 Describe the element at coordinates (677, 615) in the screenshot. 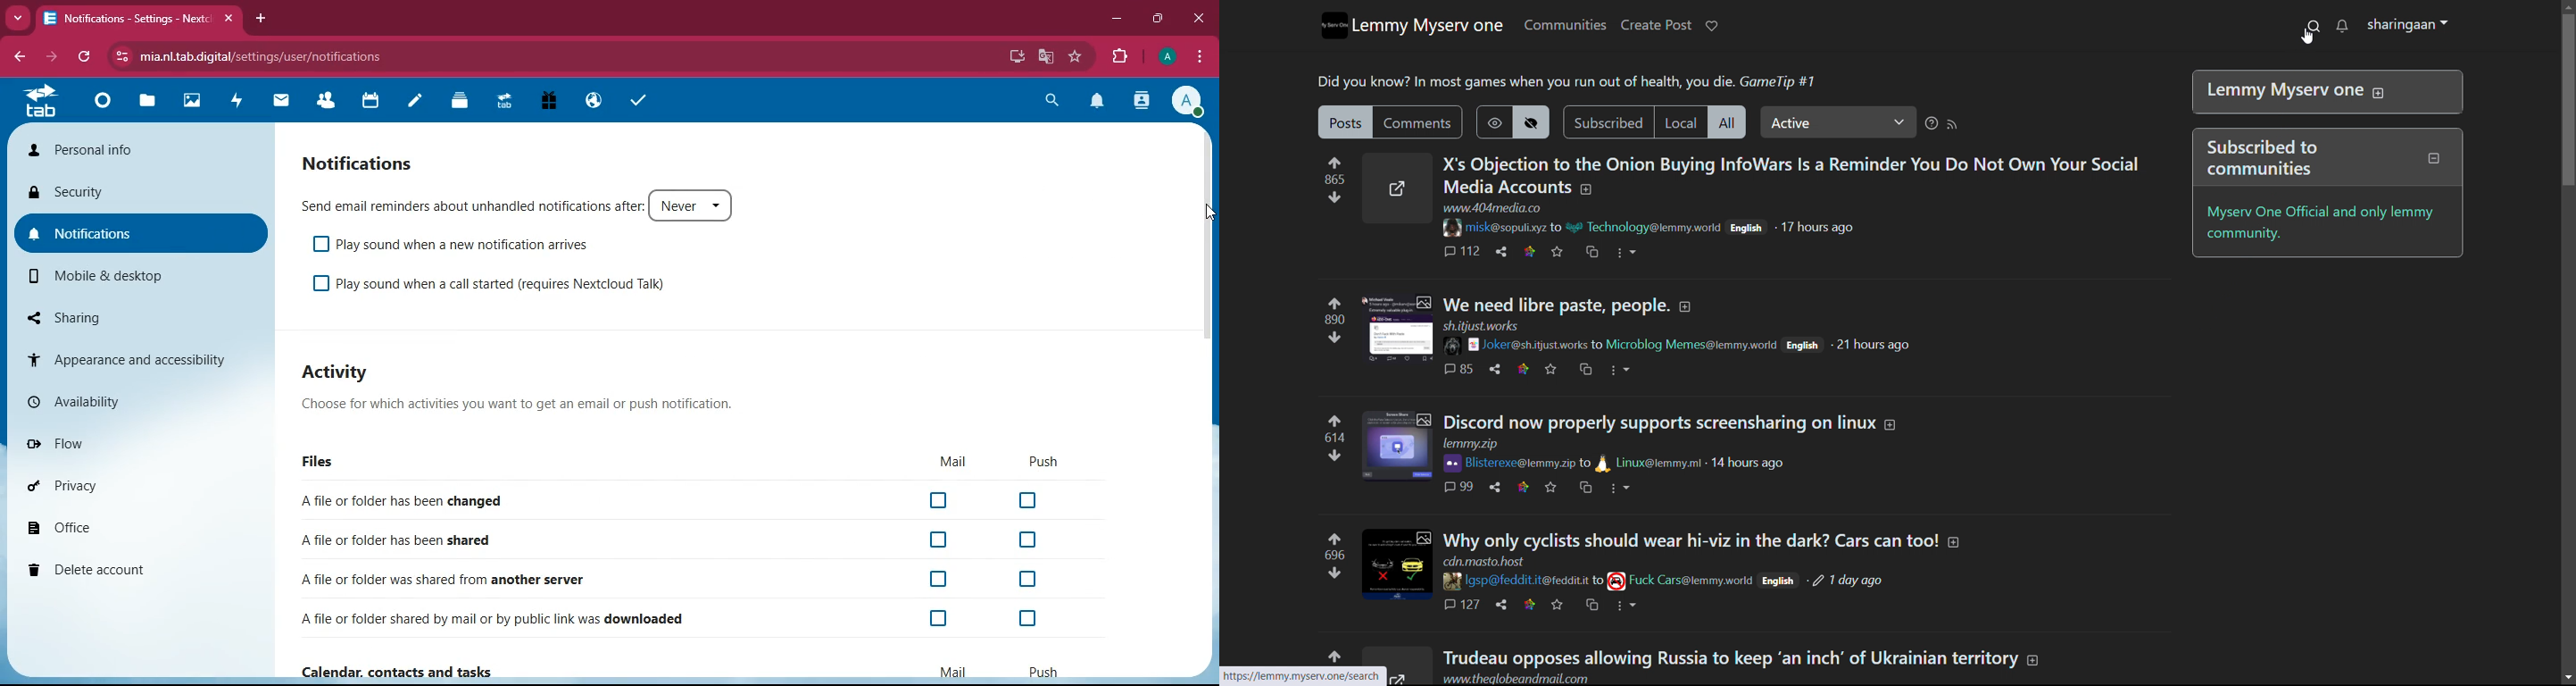

I see `A file or folder shared by mail or by public link was downloaded` at that location.